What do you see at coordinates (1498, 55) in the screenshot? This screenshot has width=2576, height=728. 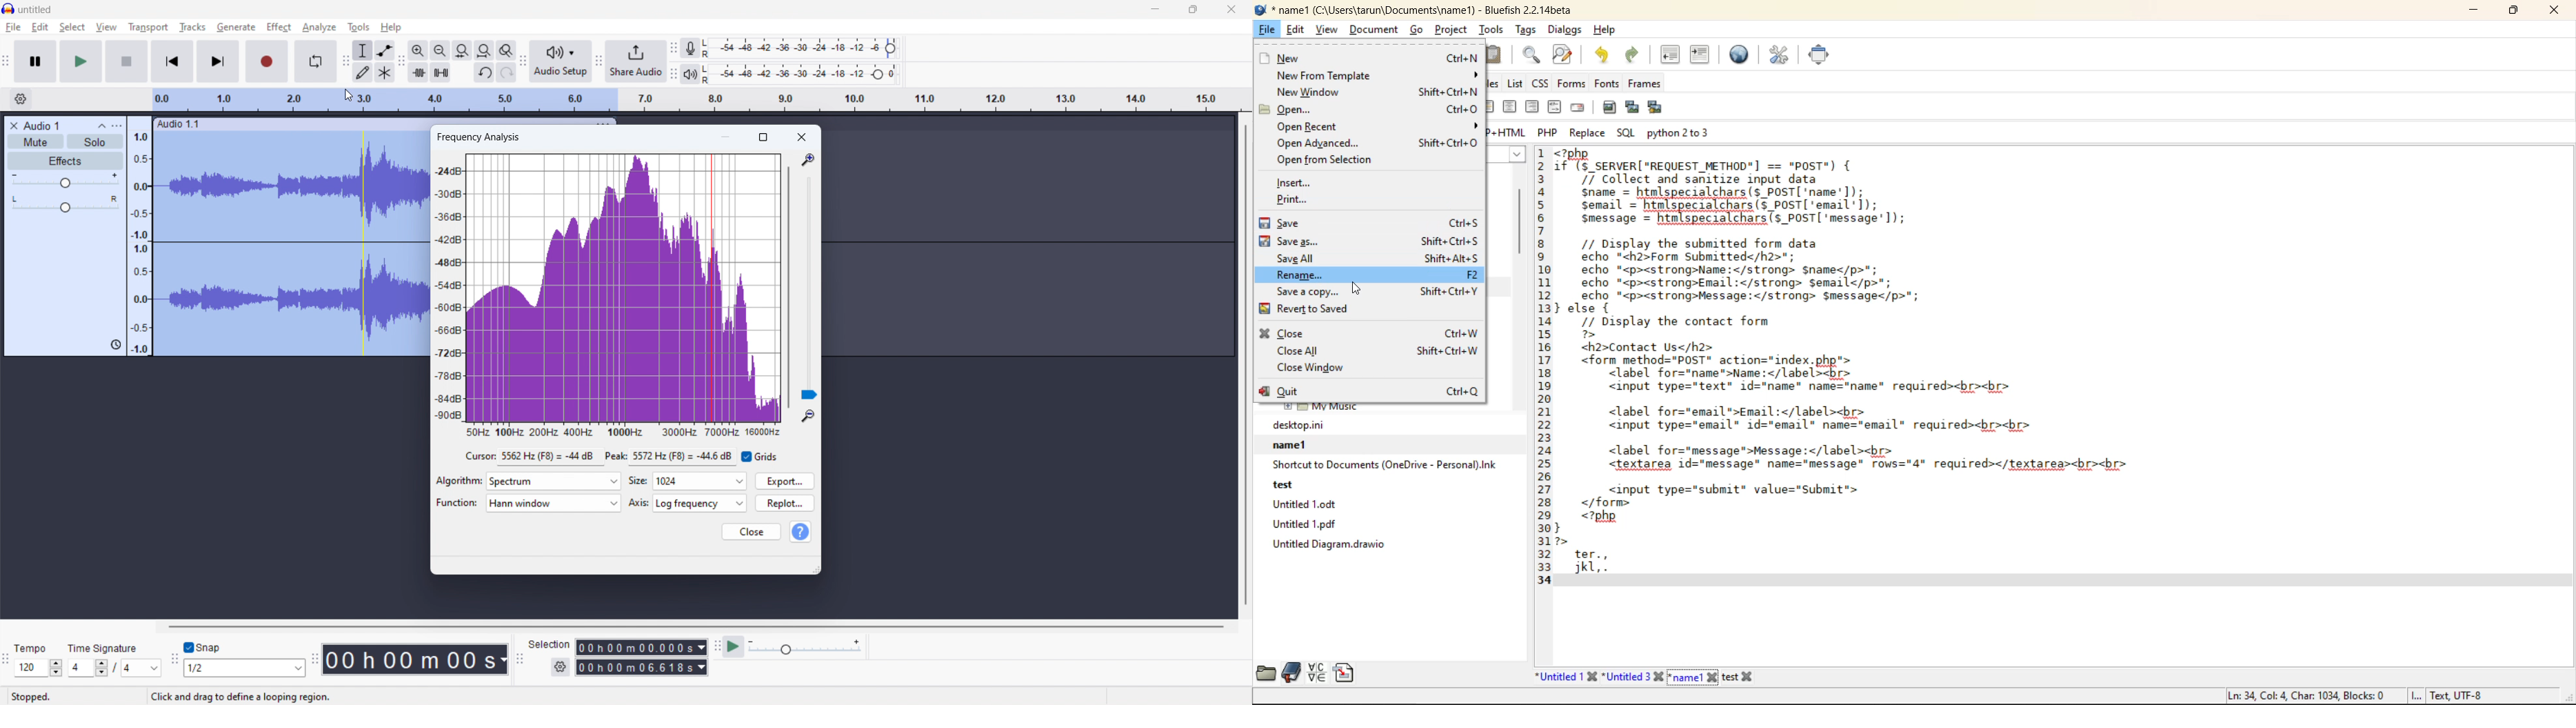 I see `paste` at bounding box center [1498, 55].